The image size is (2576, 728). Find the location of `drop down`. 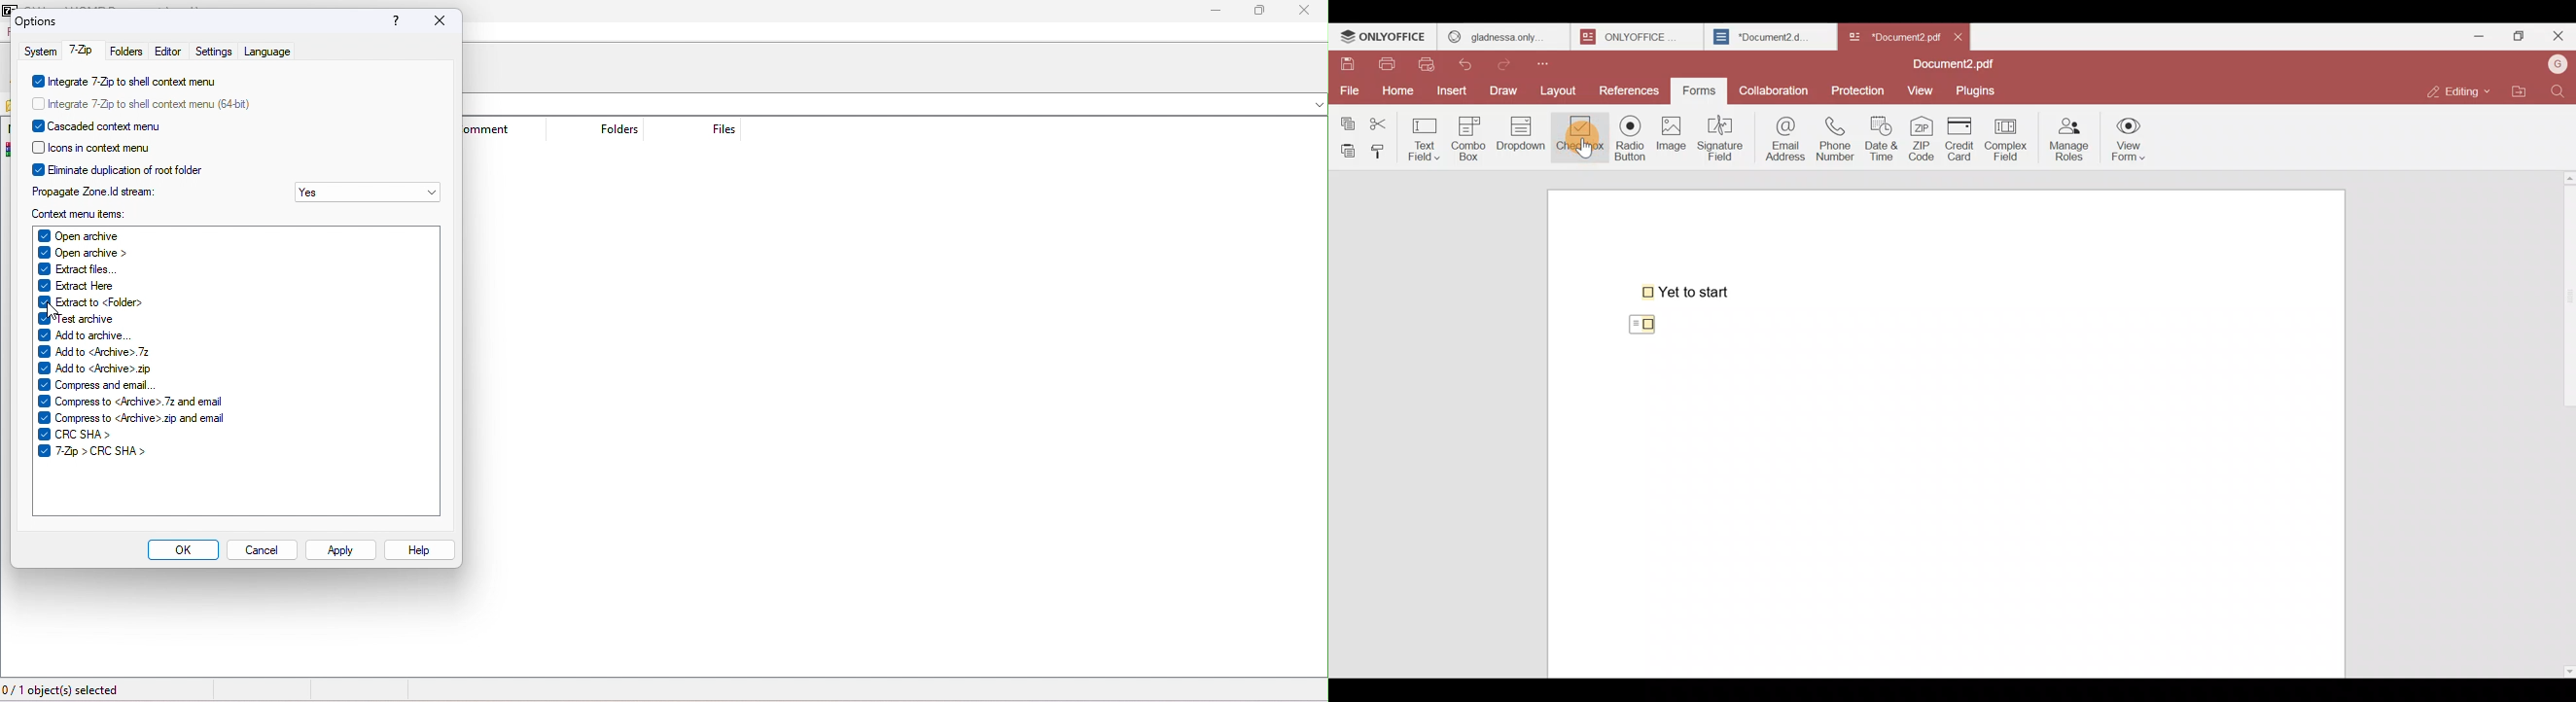

drop down is located at coordinates (1314, 104).